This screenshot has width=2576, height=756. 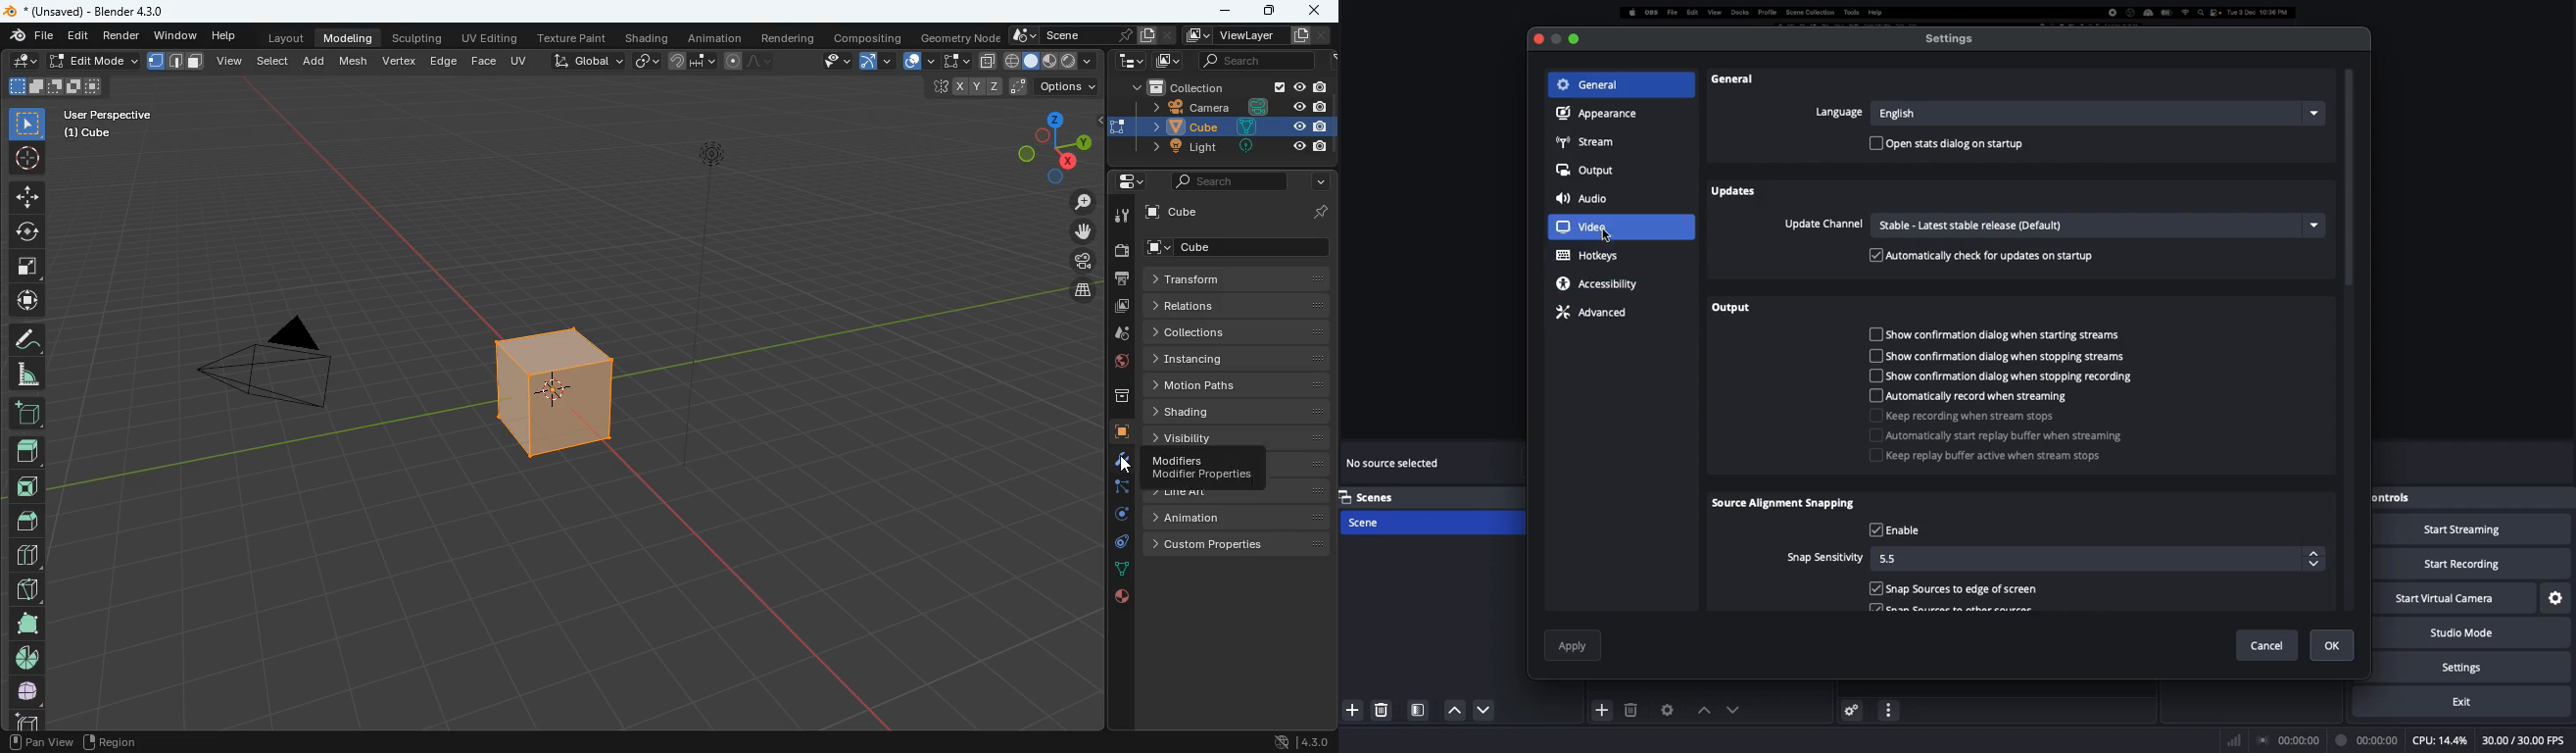 What do you see at coordinates (1732, 80) in the screenshot?
I see `General ` at bounding box center [1732, 80].